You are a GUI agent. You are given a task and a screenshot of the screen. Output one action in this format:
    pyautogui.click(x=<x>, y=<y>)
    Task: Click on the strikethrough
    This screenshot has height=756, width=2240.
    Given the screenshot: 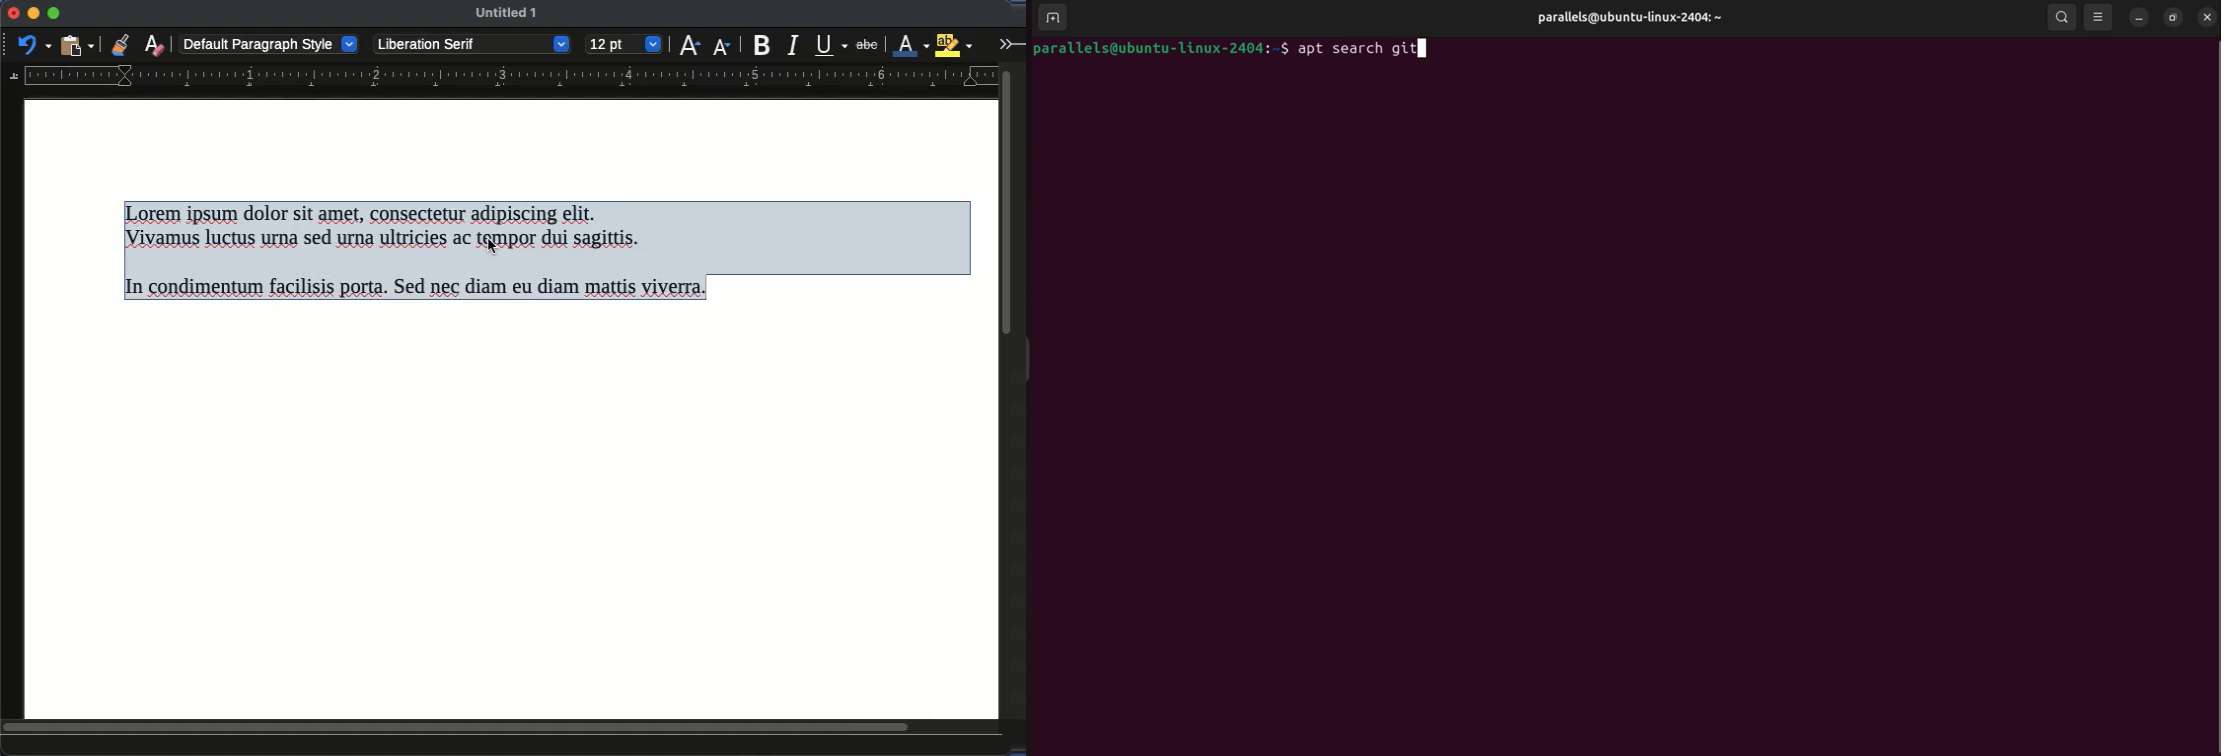 What is the action you would take?
    pyautogui.click(x=867, y=45)
    